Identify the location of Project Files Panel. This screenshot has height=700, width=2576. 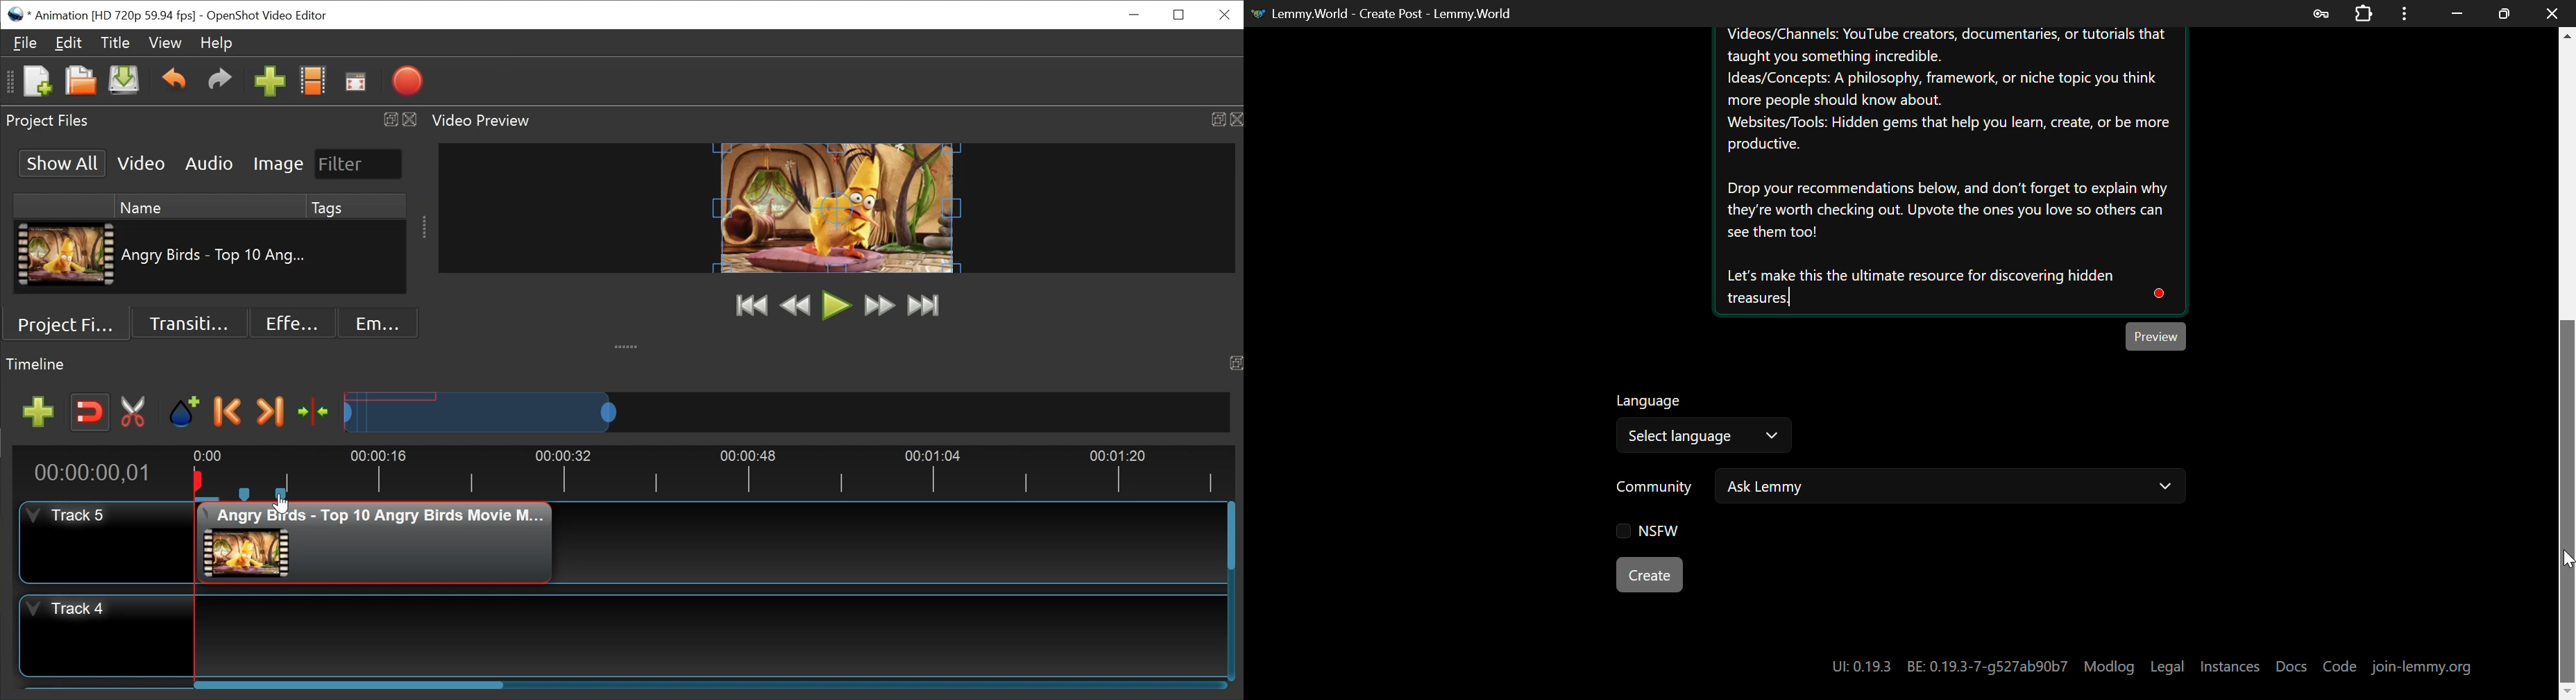
(209, 121).